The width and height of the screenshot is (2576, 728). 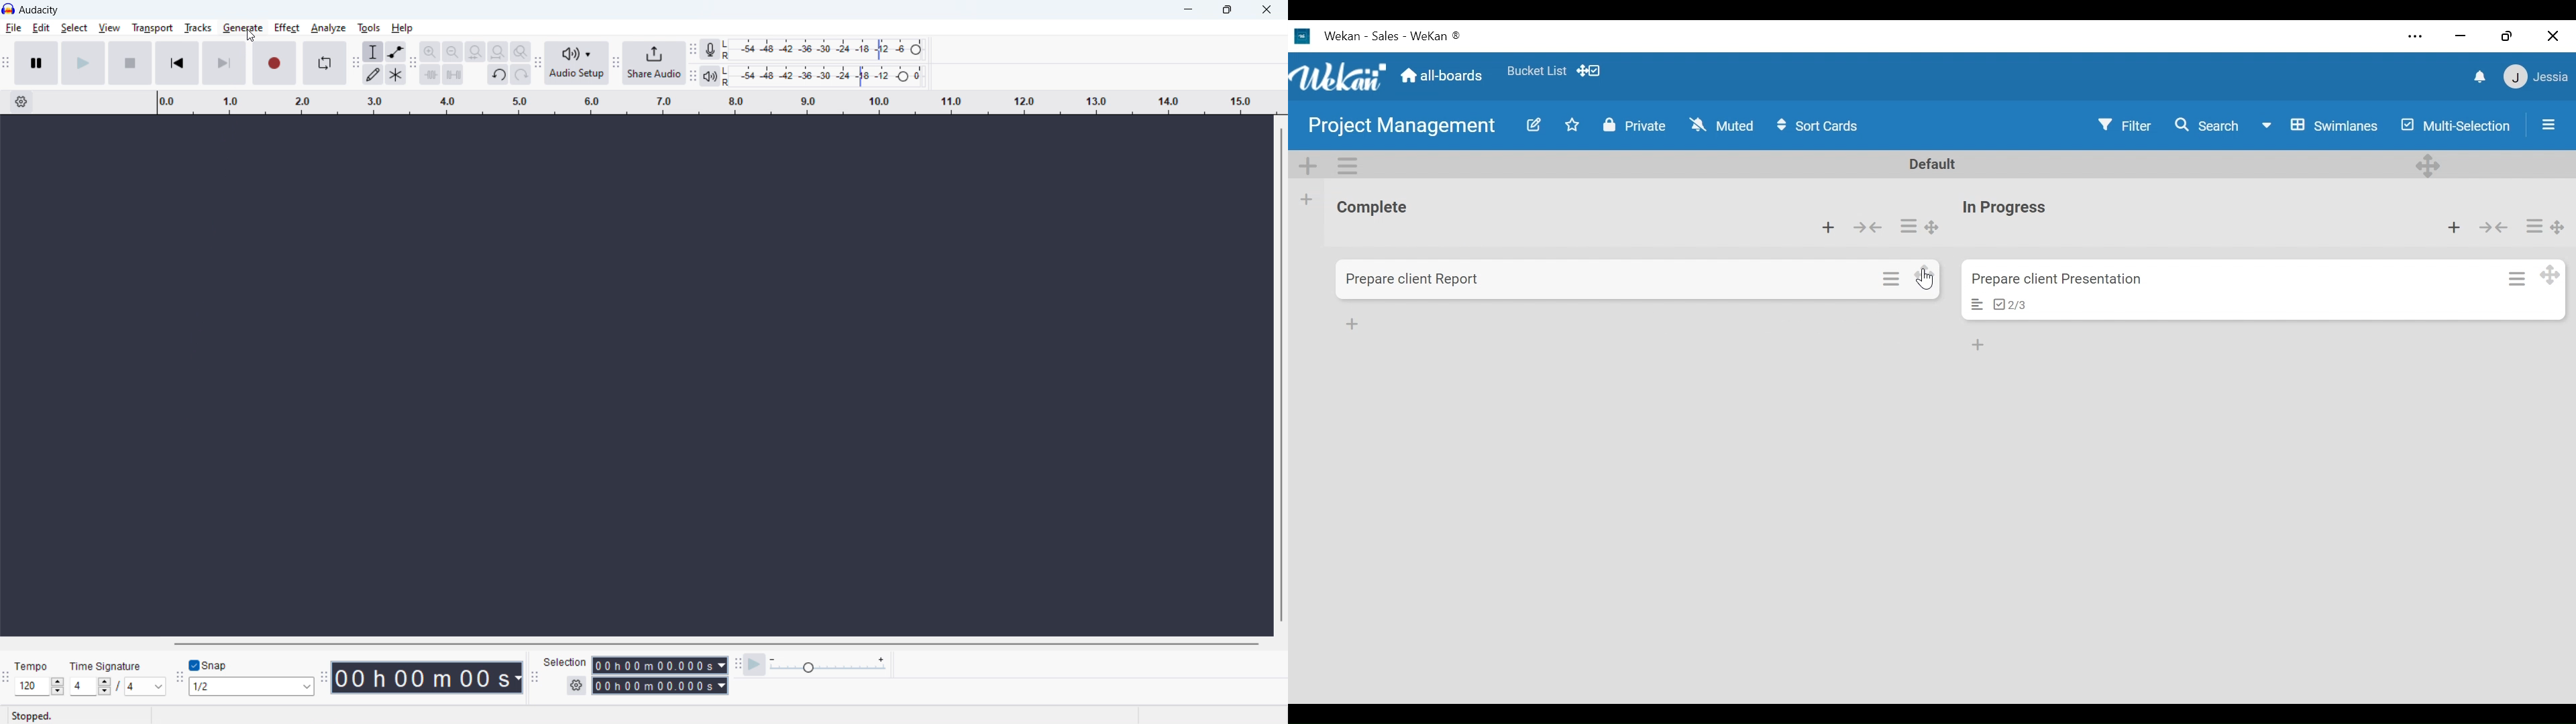 What do you see at coordinates (1635, 126) in the screenshot?
I see `Private` at bounding box center [1635, 126].